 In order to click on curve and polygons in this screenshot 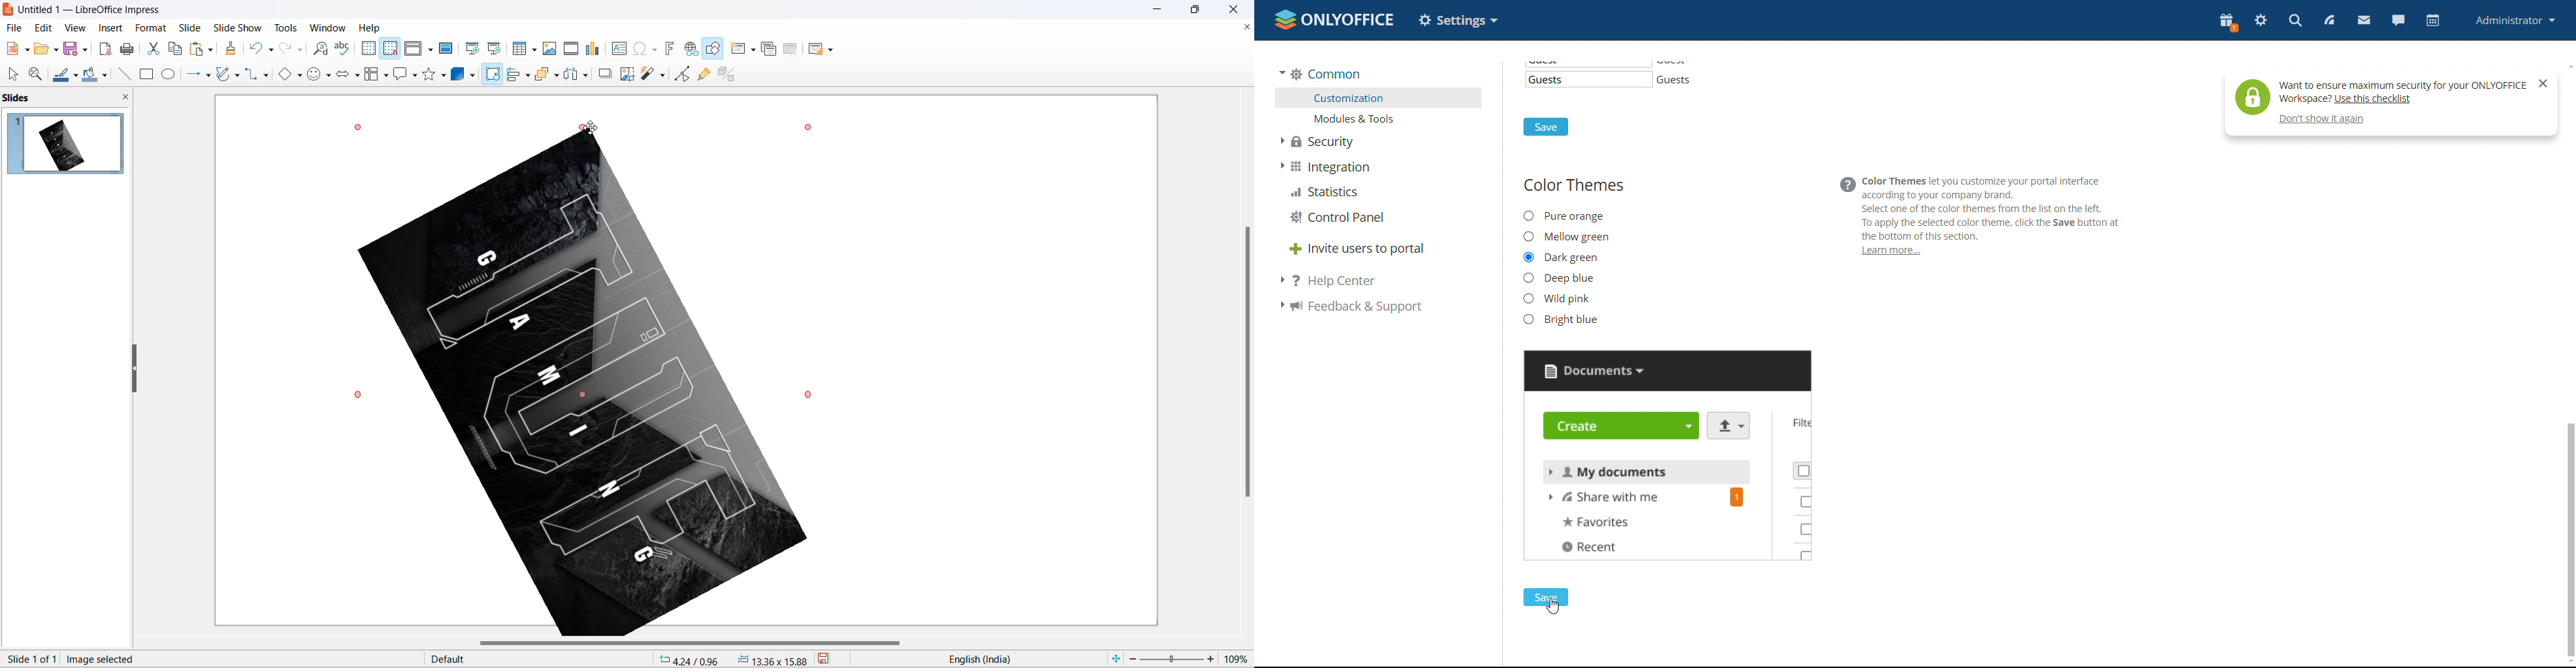, I will do `click(237, 76)`.